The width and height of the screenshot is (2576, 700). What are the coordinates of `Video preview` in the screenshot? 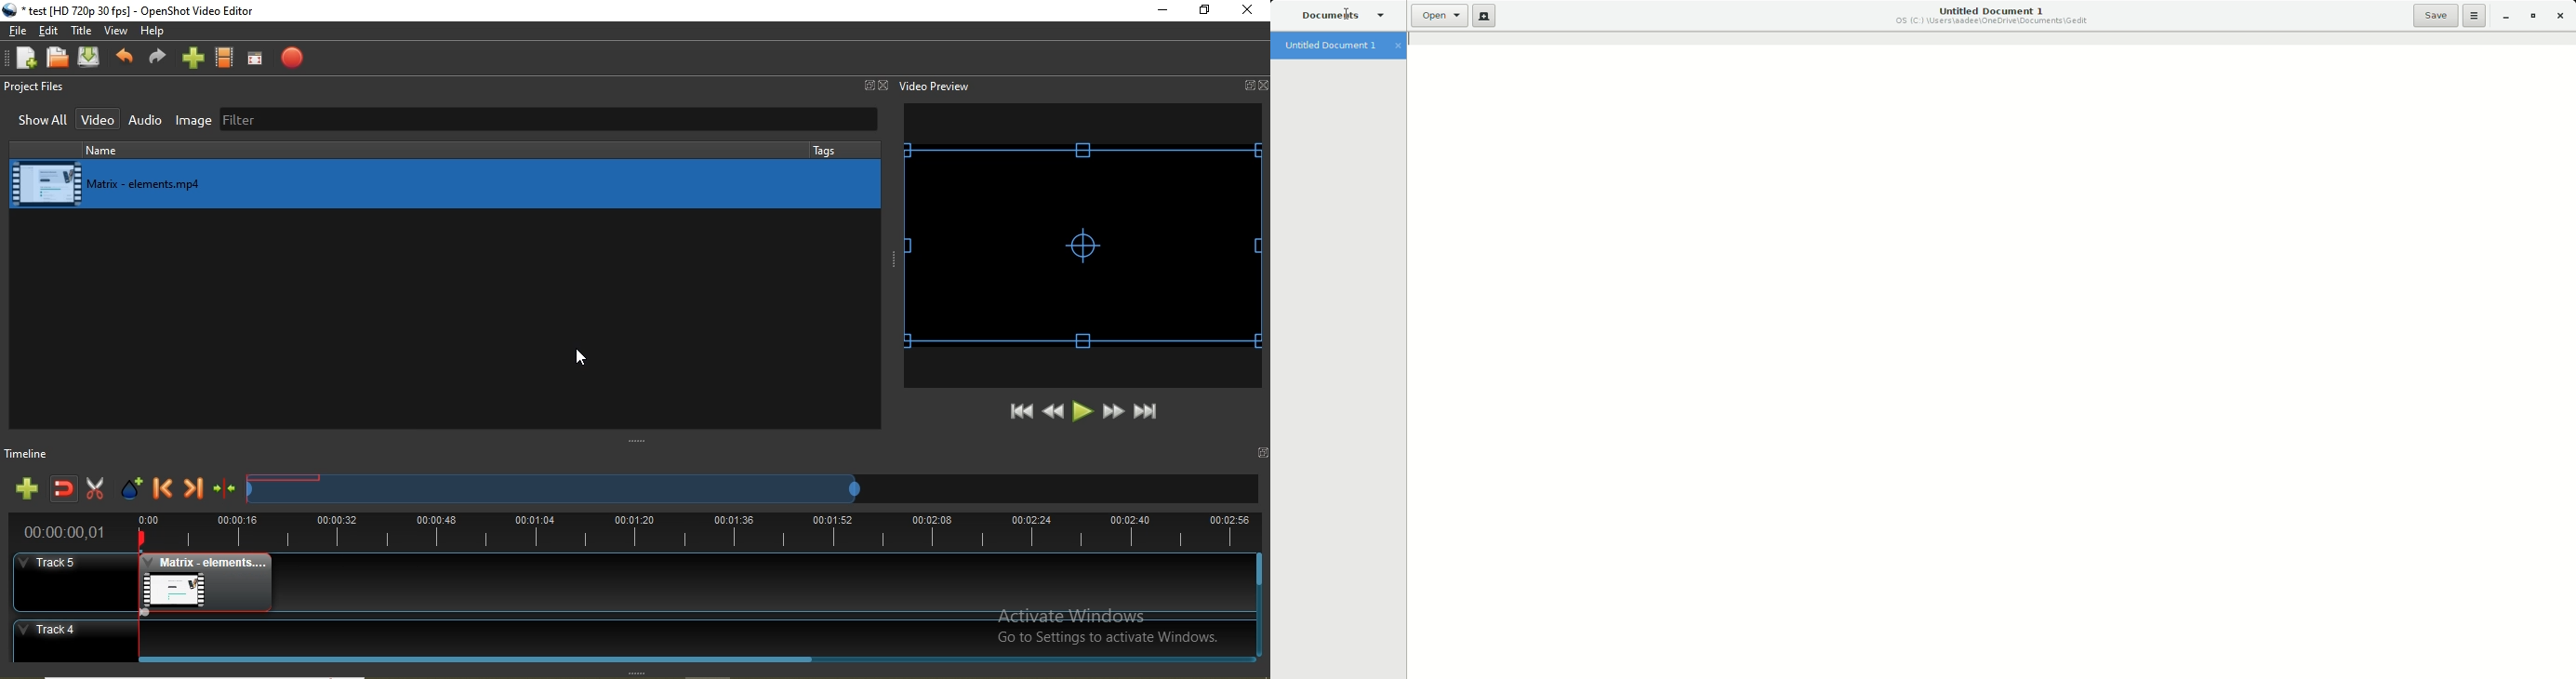 It's located at (936, 86).